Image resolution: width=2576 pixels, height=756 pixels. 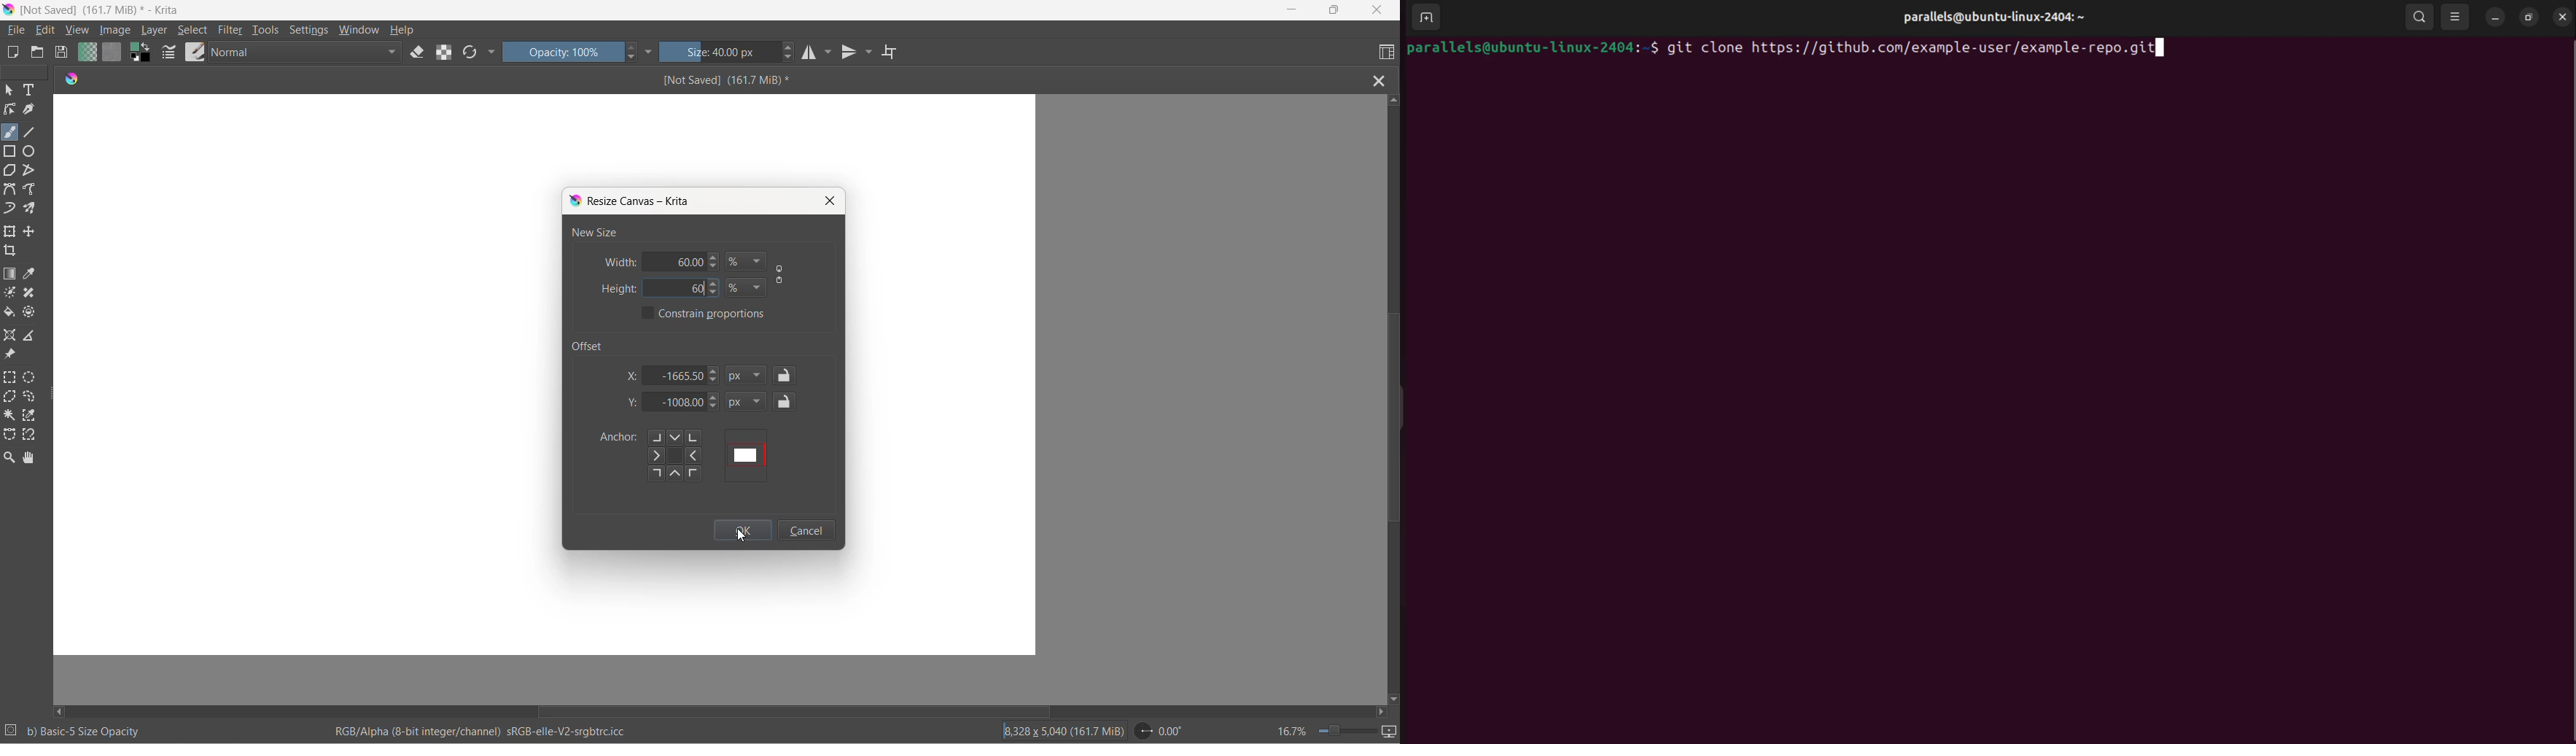 I want to click on rectangle tool, so click(x=12, y=150).